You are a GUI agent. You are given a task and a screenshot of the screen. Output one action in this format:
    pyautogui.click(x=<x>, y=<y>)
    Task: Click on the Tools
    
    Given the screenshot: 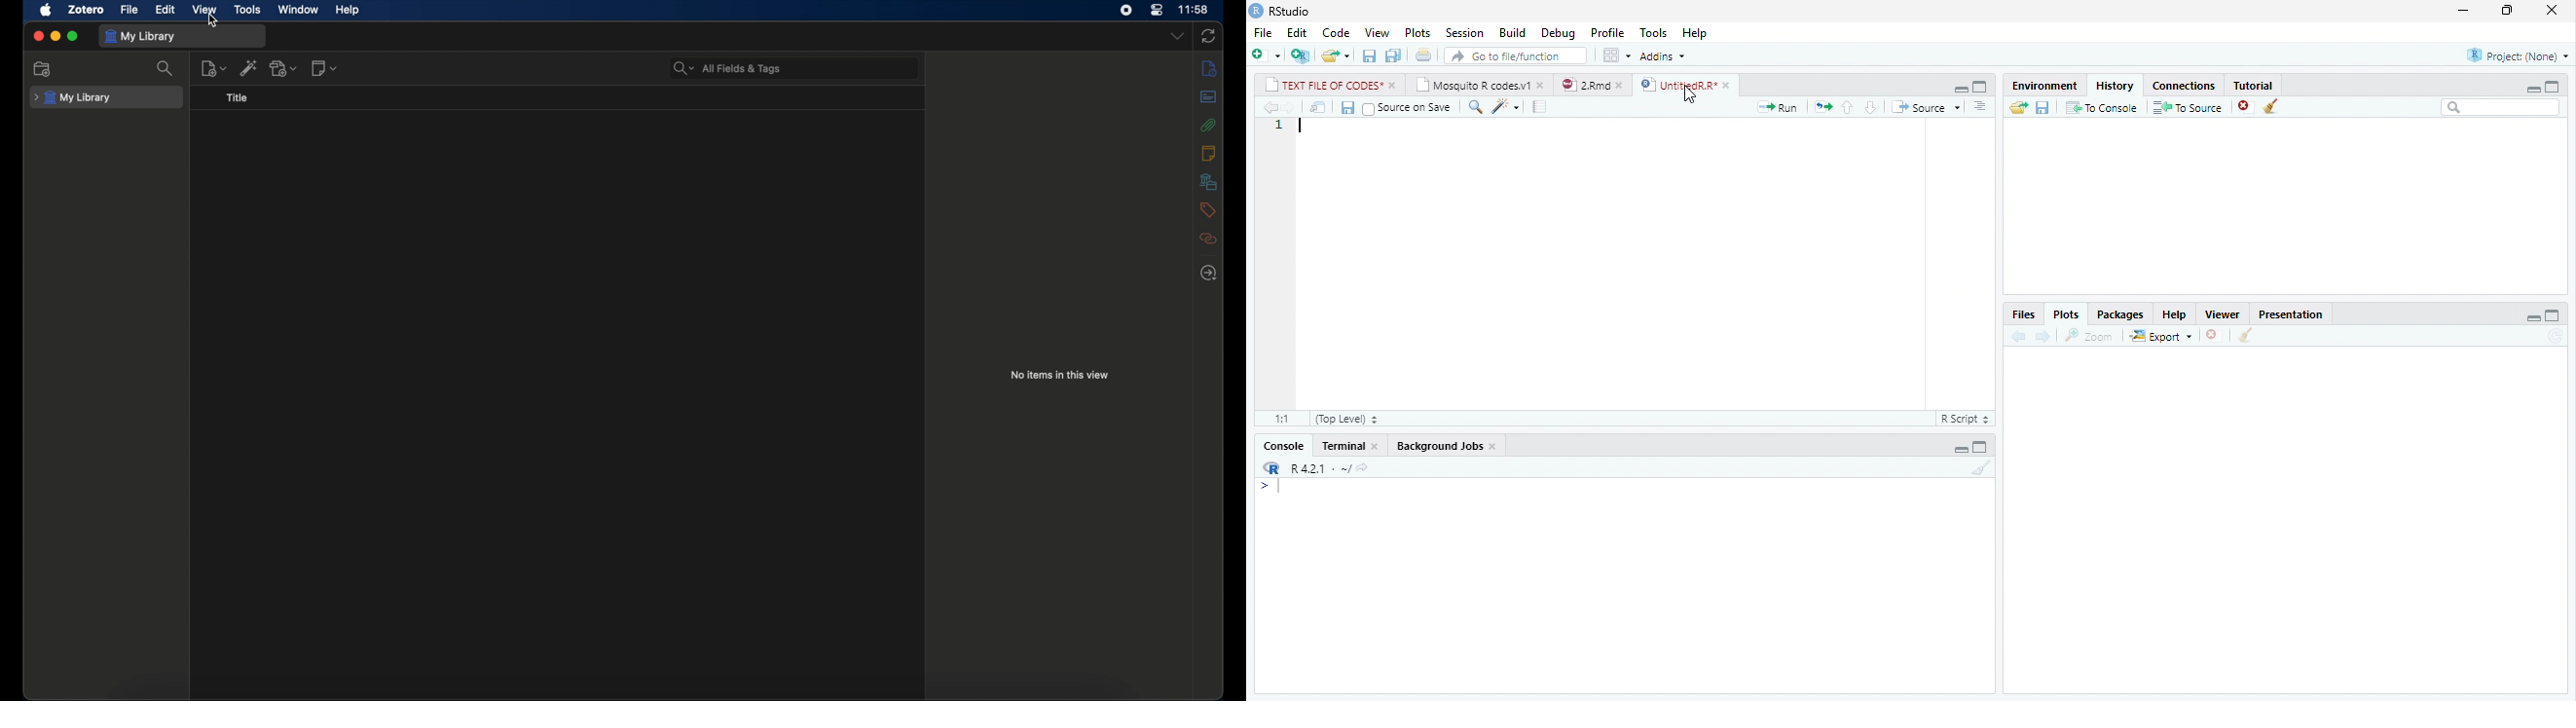 What is the action you would take?
    pyautogui.click(x=1653, y=31)
    